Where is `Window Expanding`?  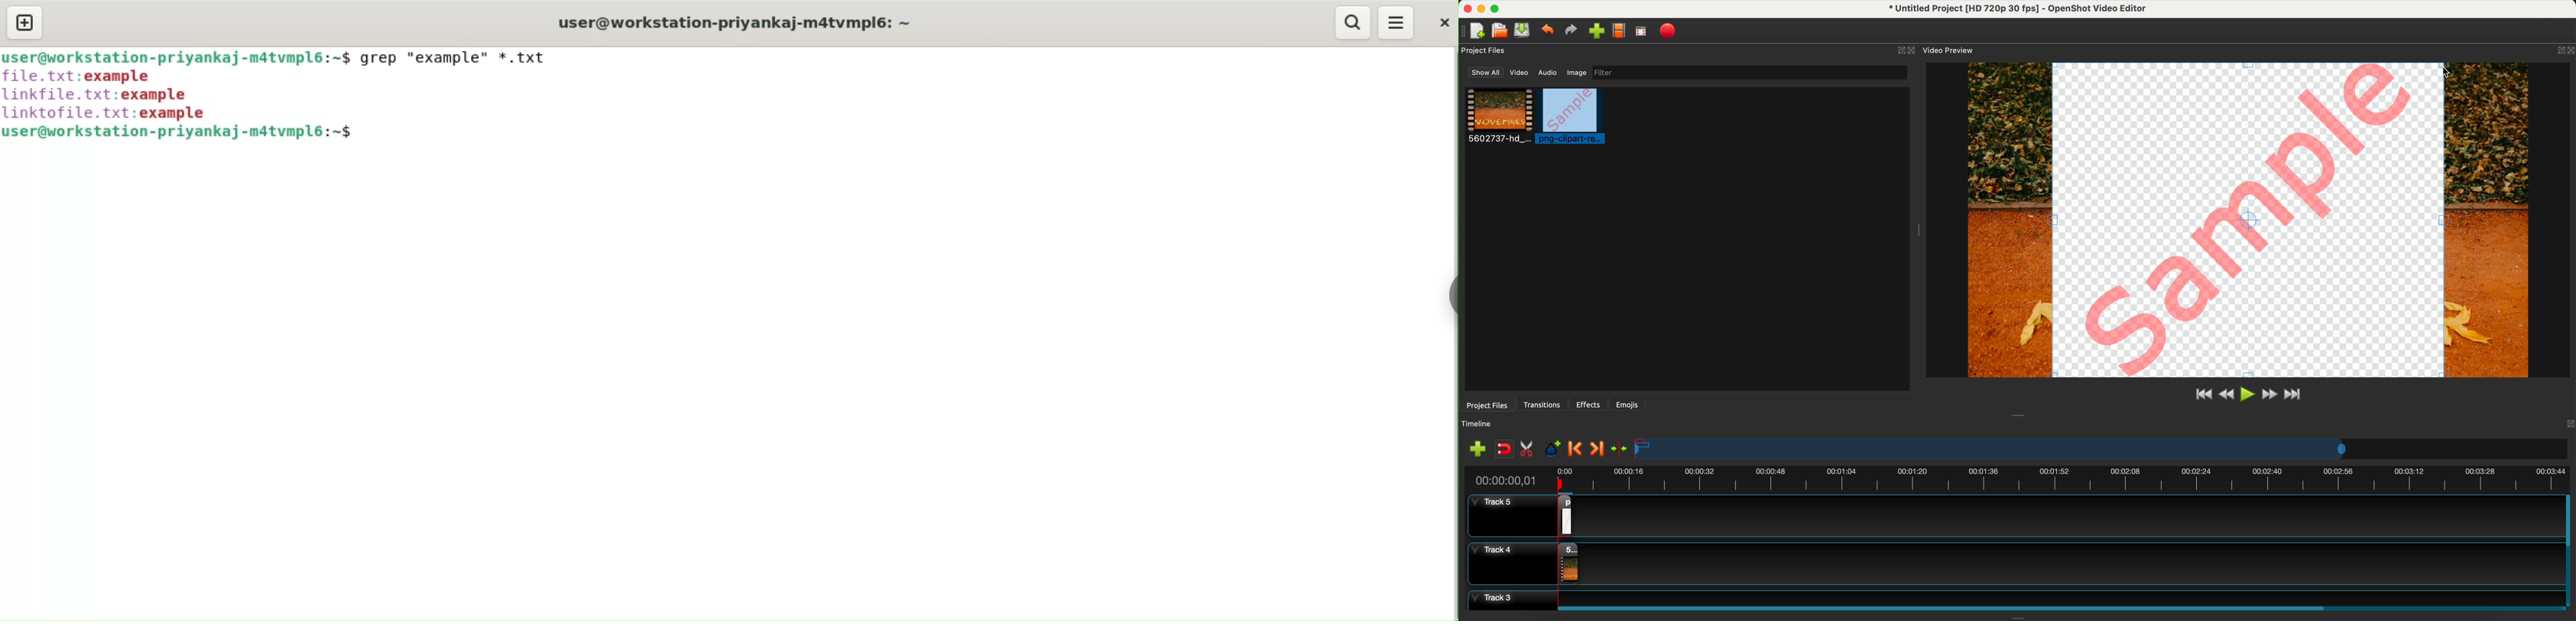 Window Expanding is located at coordinates (2019, 617).